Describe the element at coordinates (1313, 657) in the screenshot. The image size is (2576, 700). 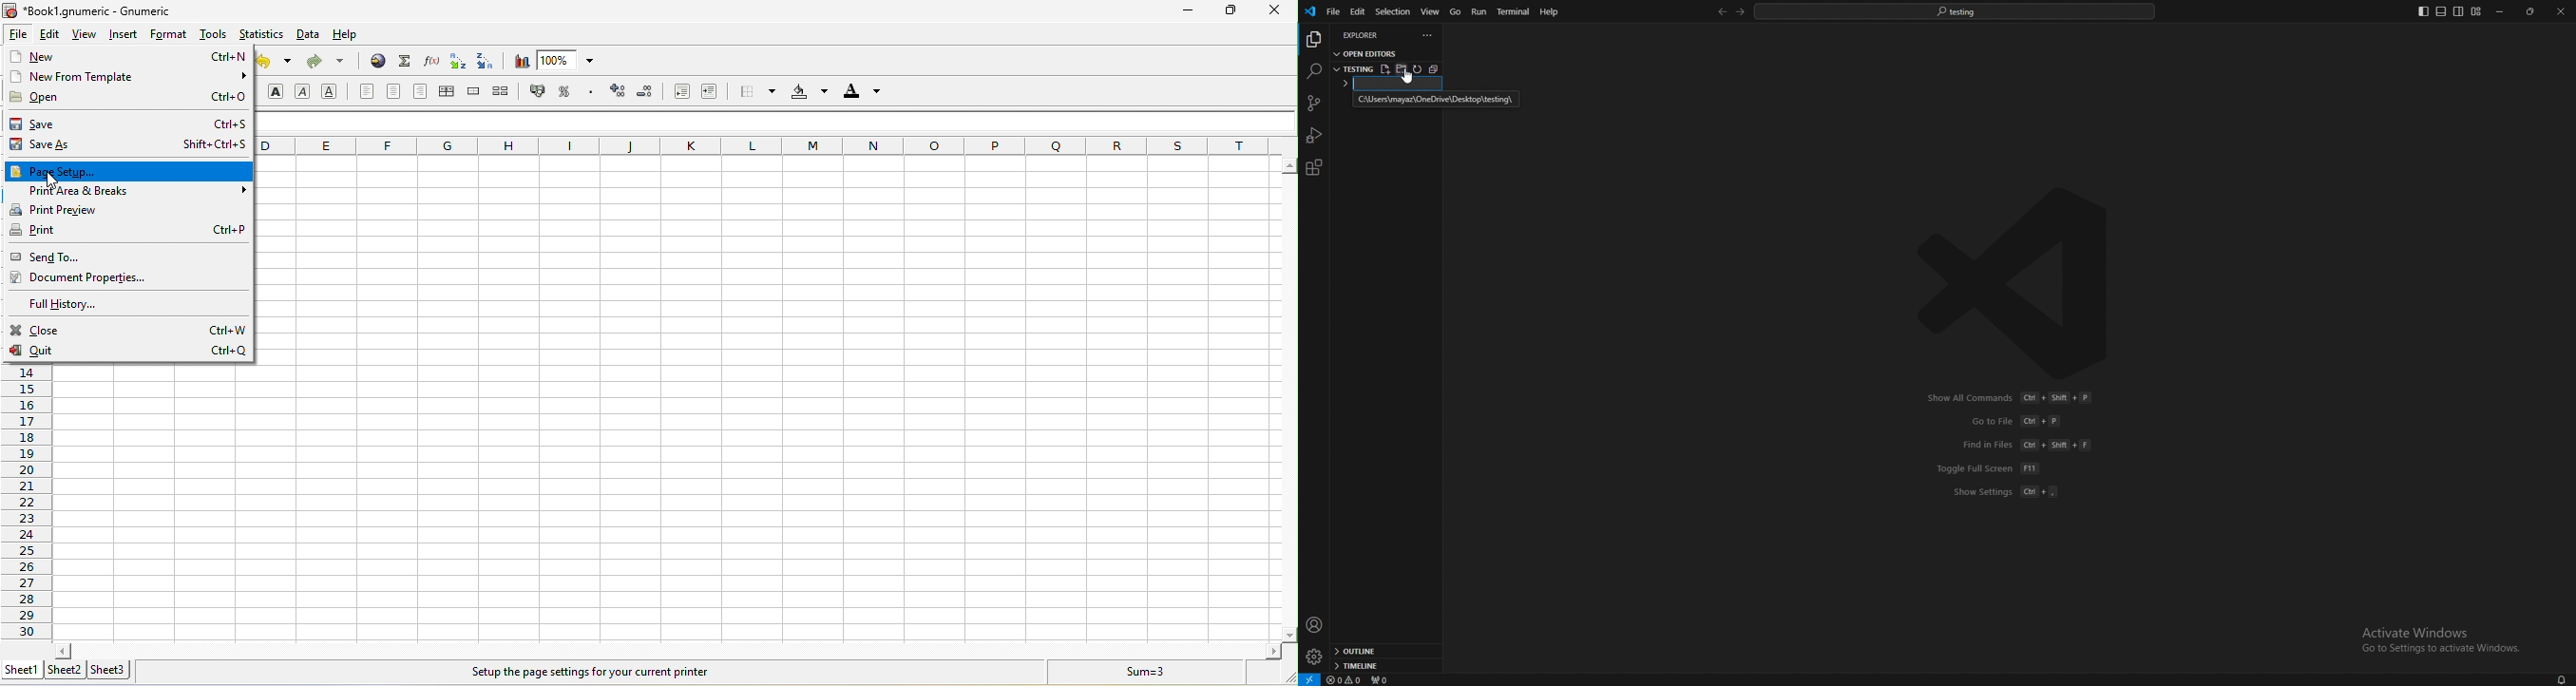
I see `settings` at that location.